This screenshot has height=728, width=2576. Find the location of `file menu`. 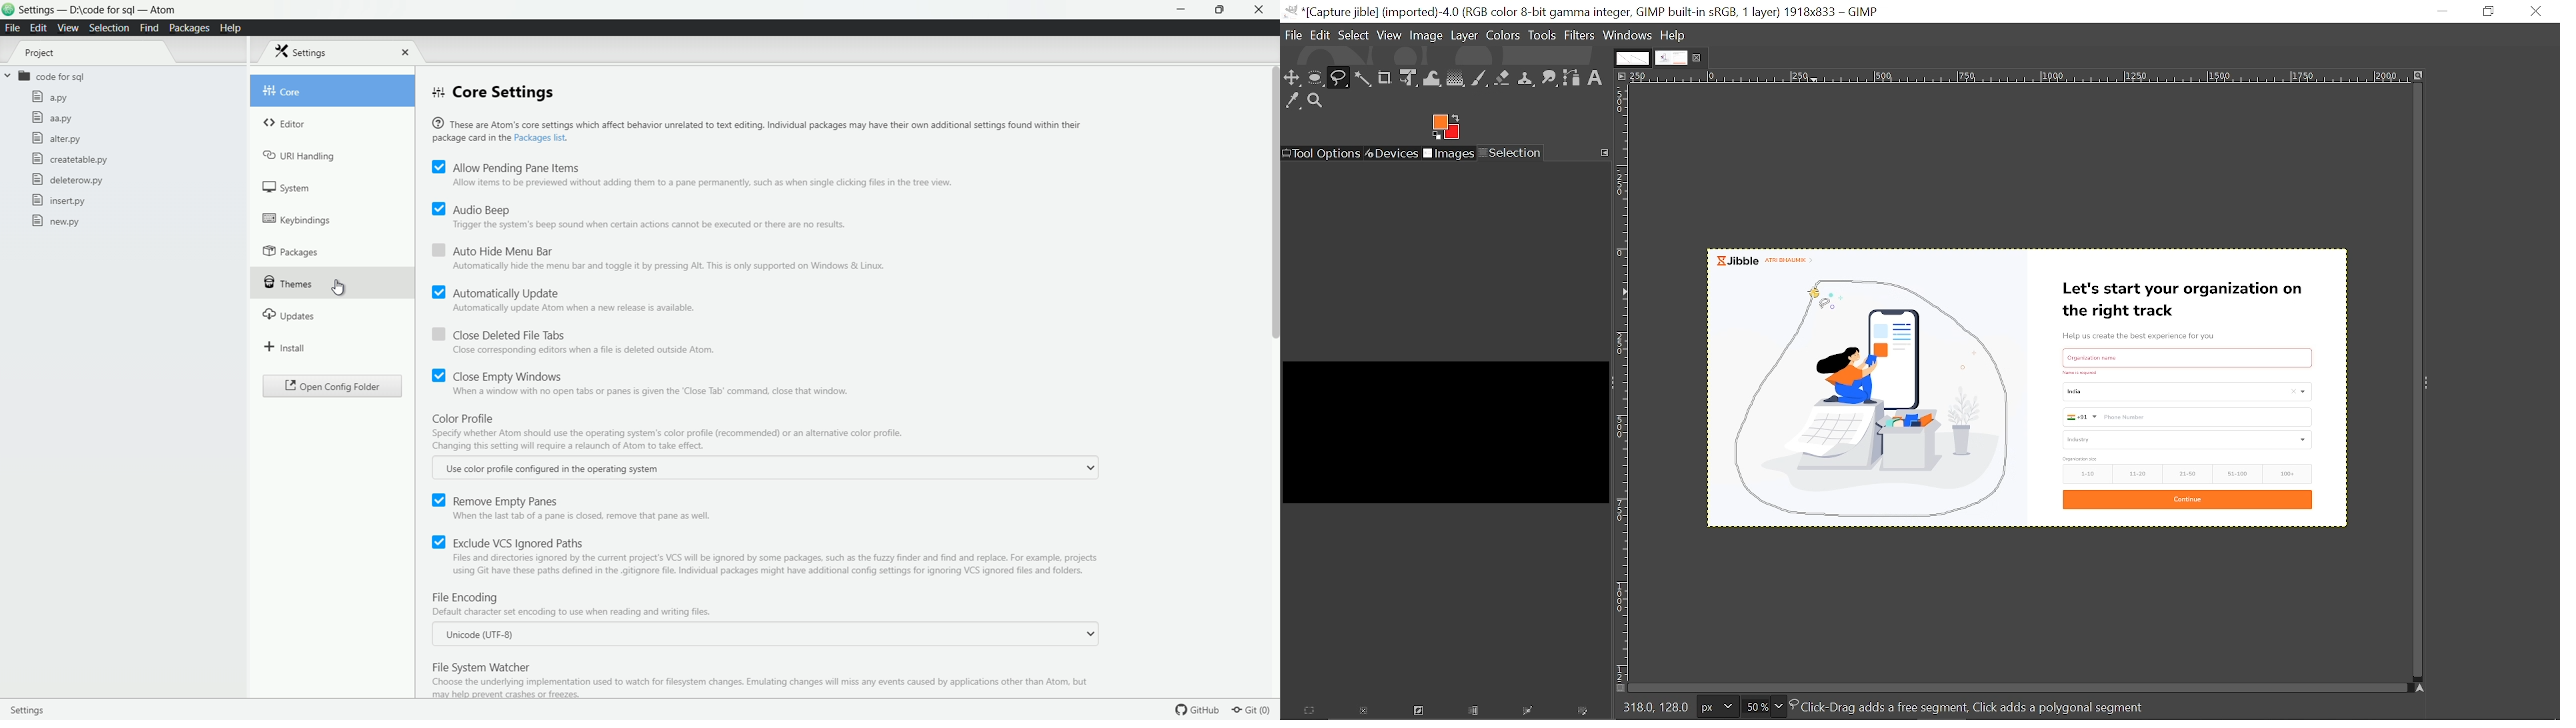

file menu is located at coordinates (13, 29).